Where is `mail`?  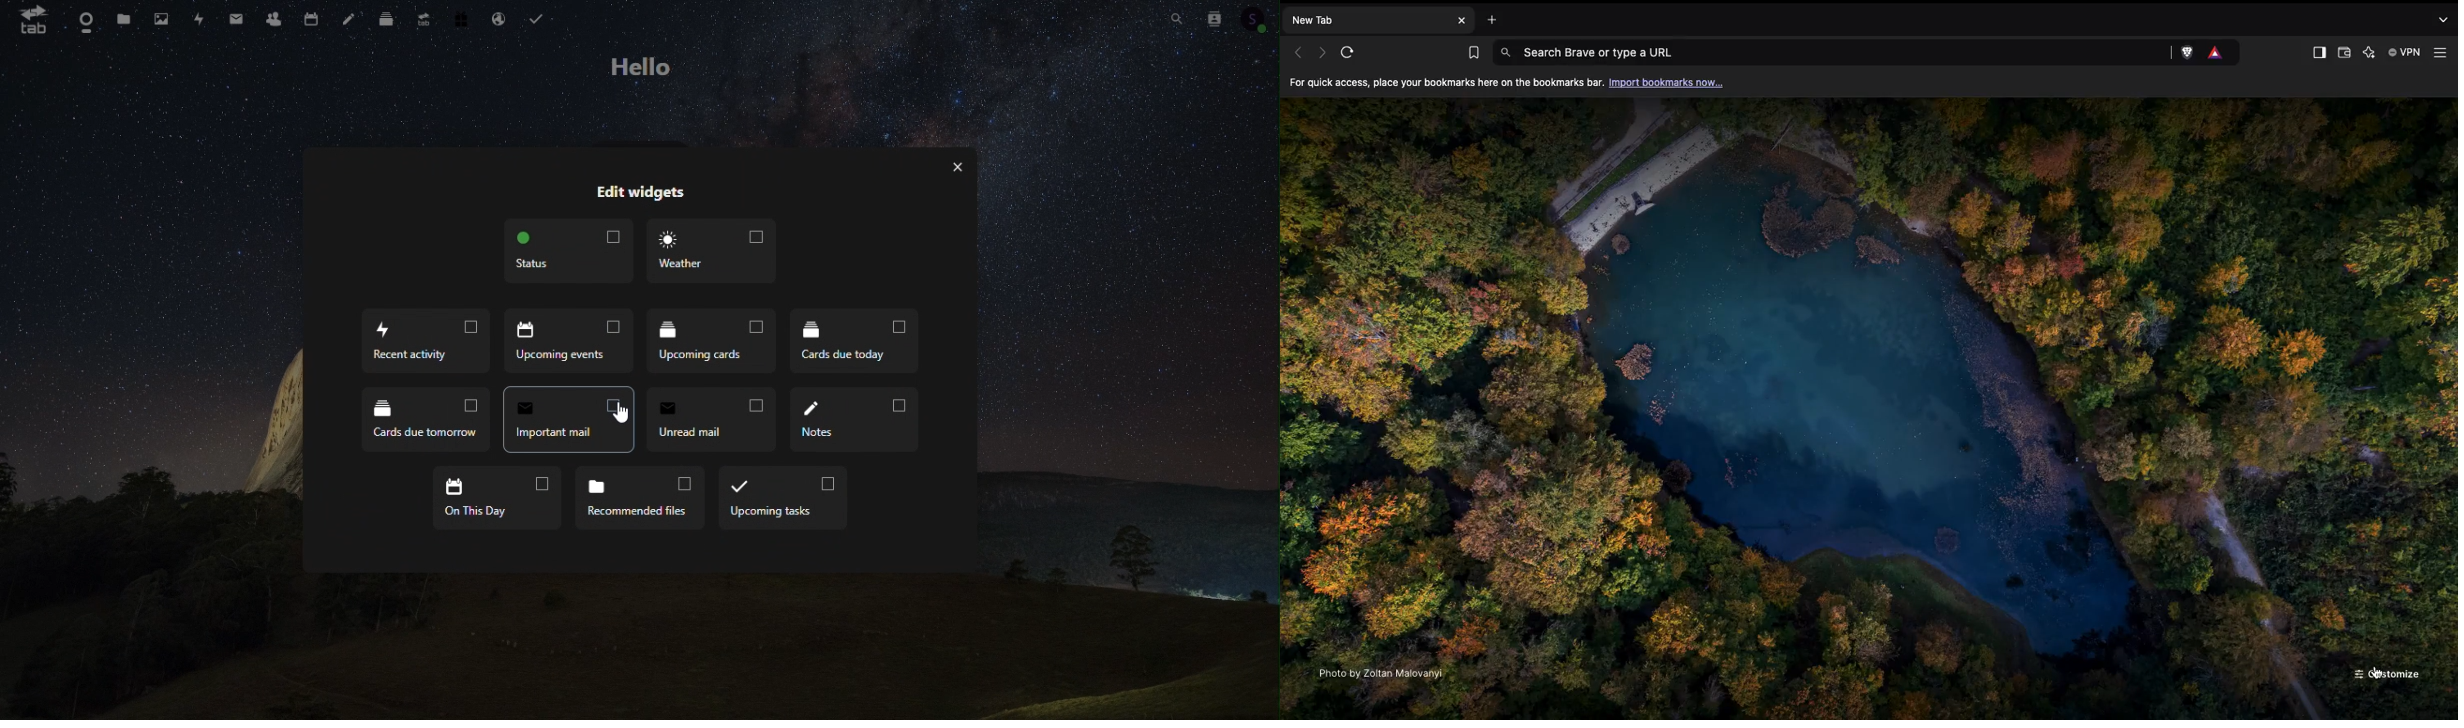 mail is located at coordinates (236, 17).